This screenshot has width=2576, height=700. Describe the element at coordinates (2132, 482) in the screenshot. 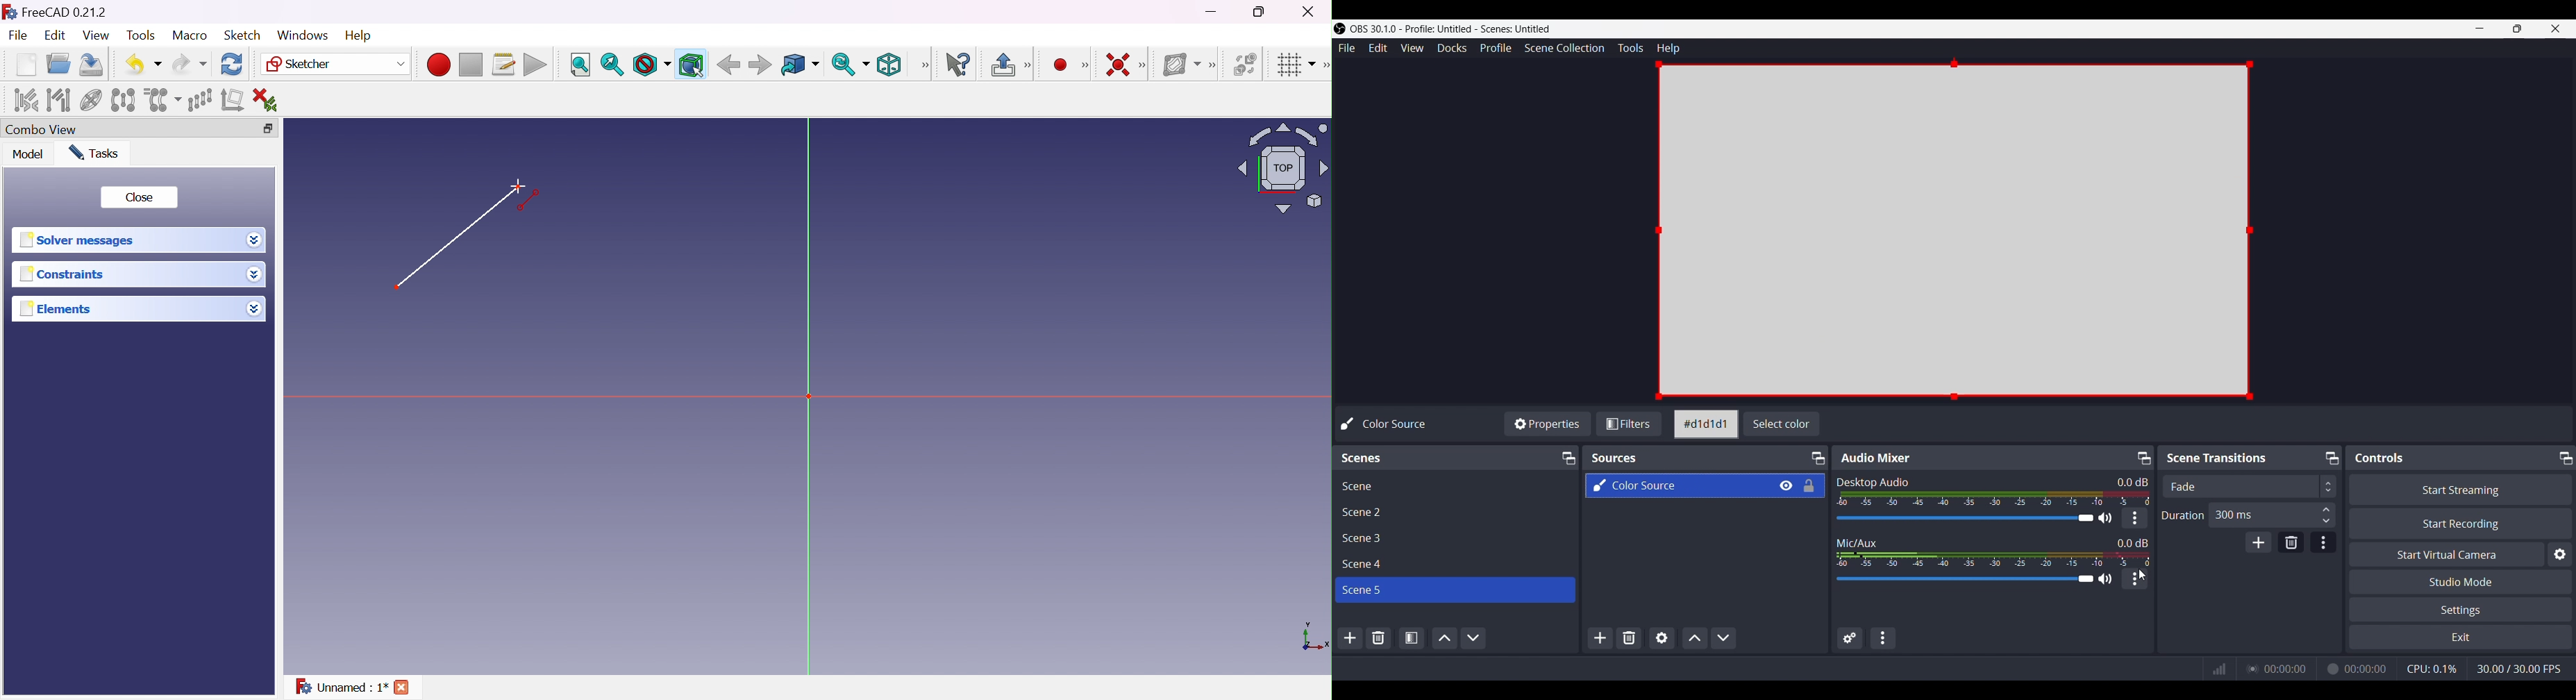

I see `0.0 dB` at that location.